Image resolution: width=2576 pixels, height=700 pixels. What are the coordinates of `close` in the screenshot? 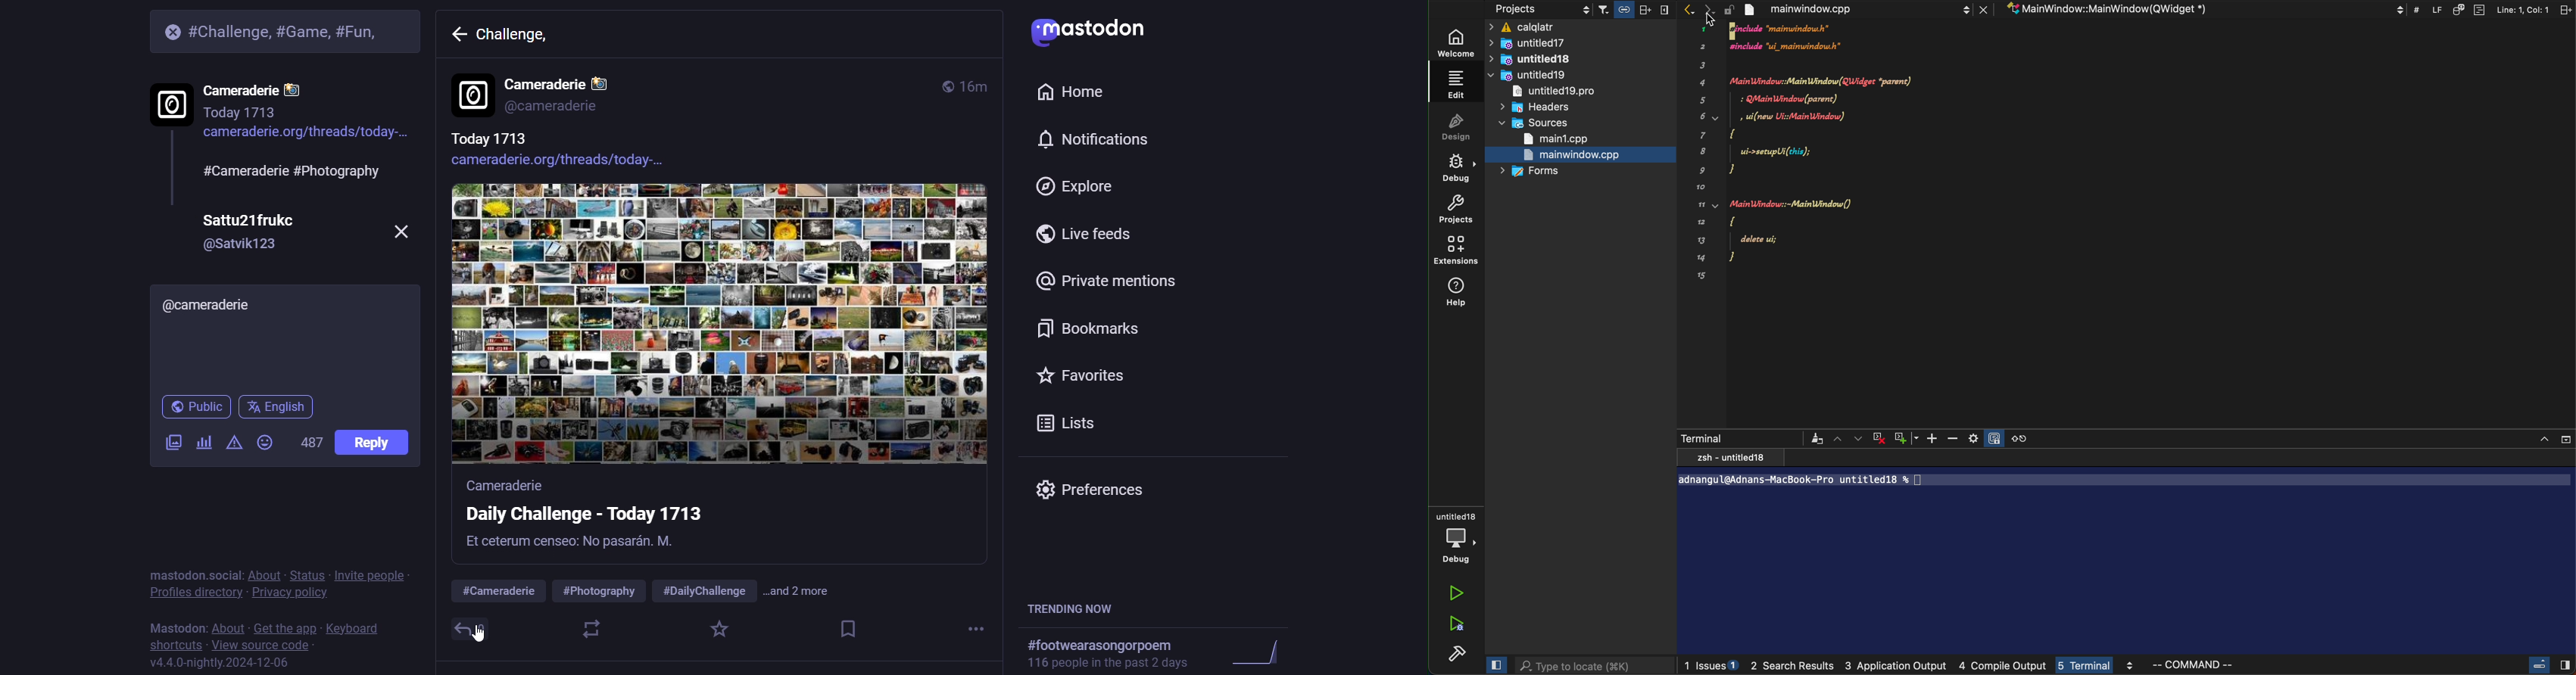 It's located at (173, 30).